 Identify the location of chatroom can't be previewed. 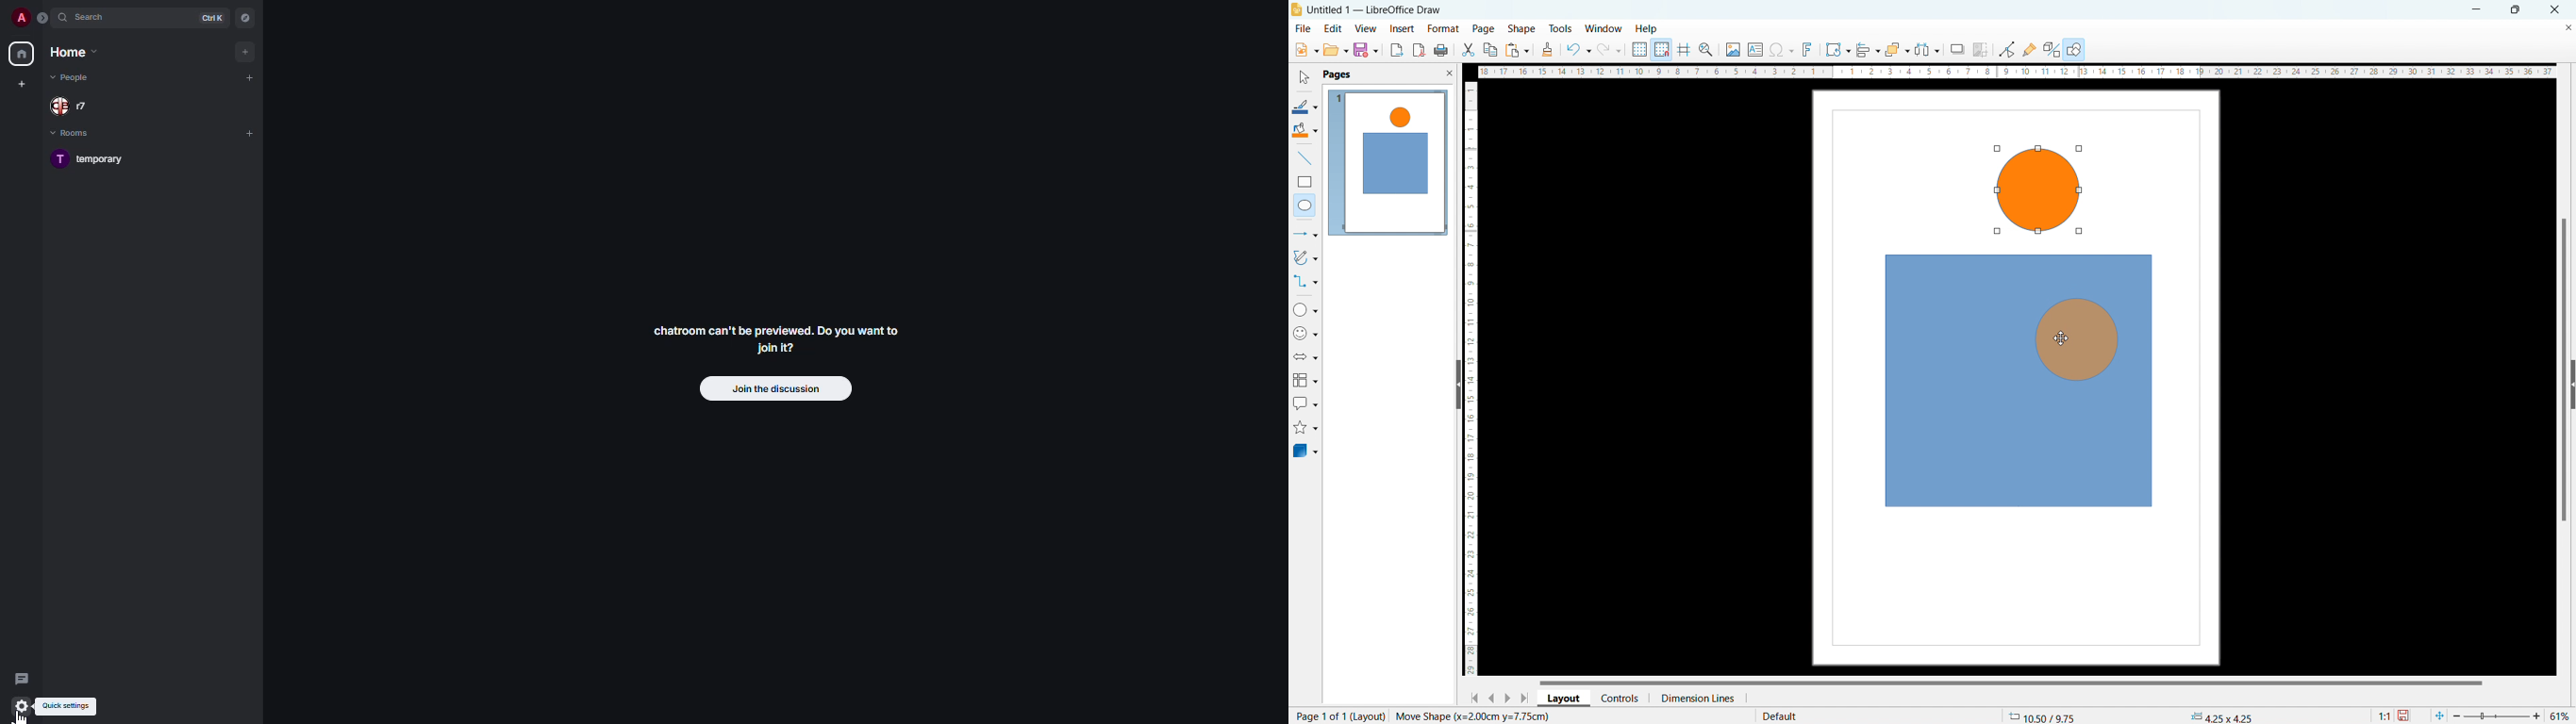
(775, 343).